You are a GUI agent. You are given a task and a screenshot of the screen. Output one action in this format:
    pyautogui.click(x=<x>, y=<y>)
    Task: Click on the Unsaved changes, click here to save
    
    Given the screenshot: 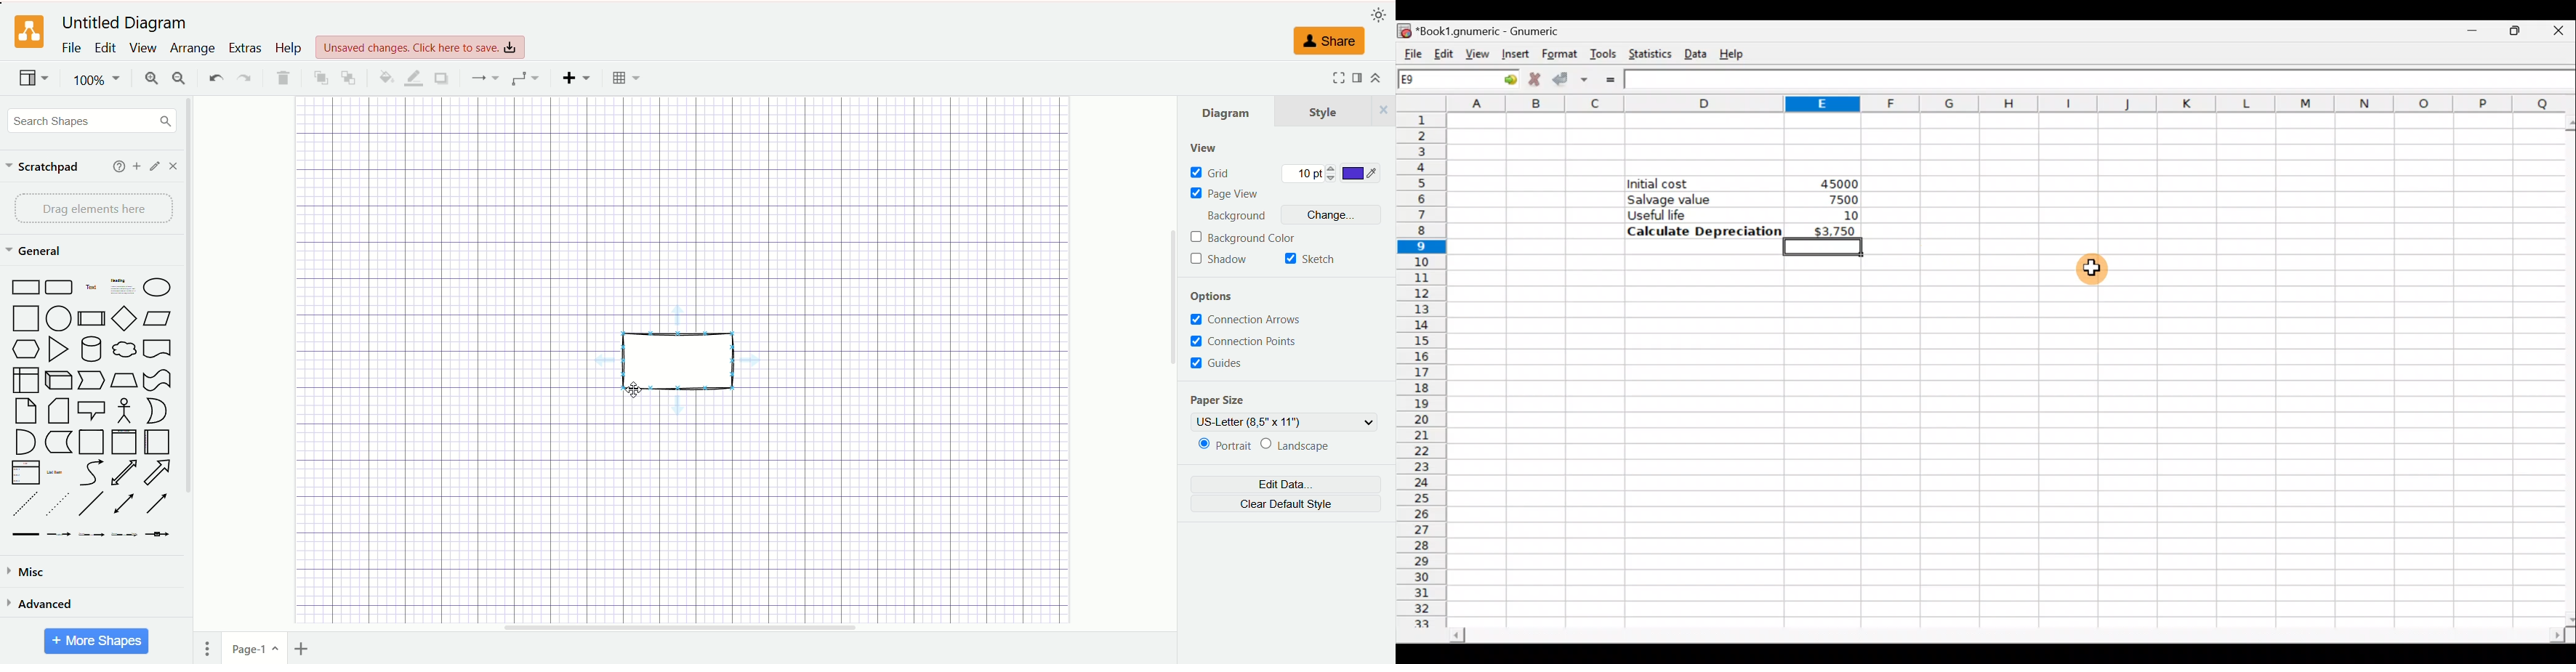 What is the action you would take?
    pyautogui.click(x=419, y=47)
    